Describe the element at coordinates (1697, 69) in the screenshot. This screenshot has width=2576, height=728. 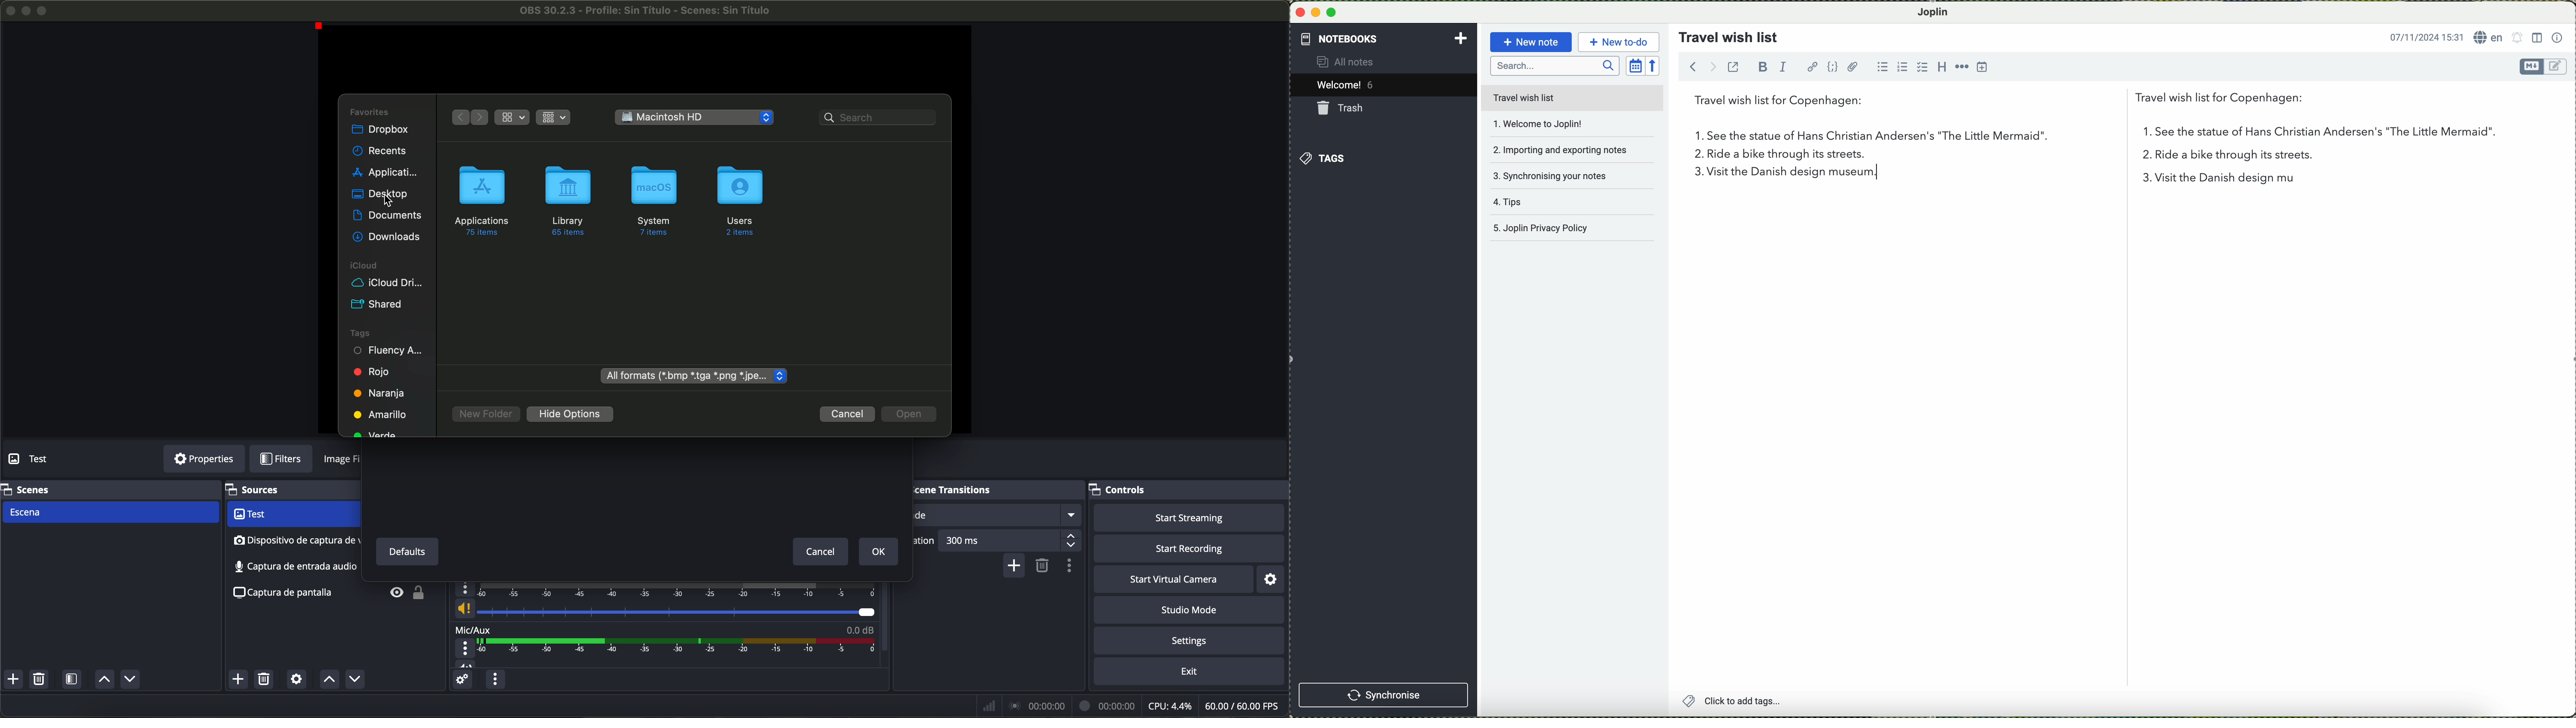
I see `navigate` at that location.